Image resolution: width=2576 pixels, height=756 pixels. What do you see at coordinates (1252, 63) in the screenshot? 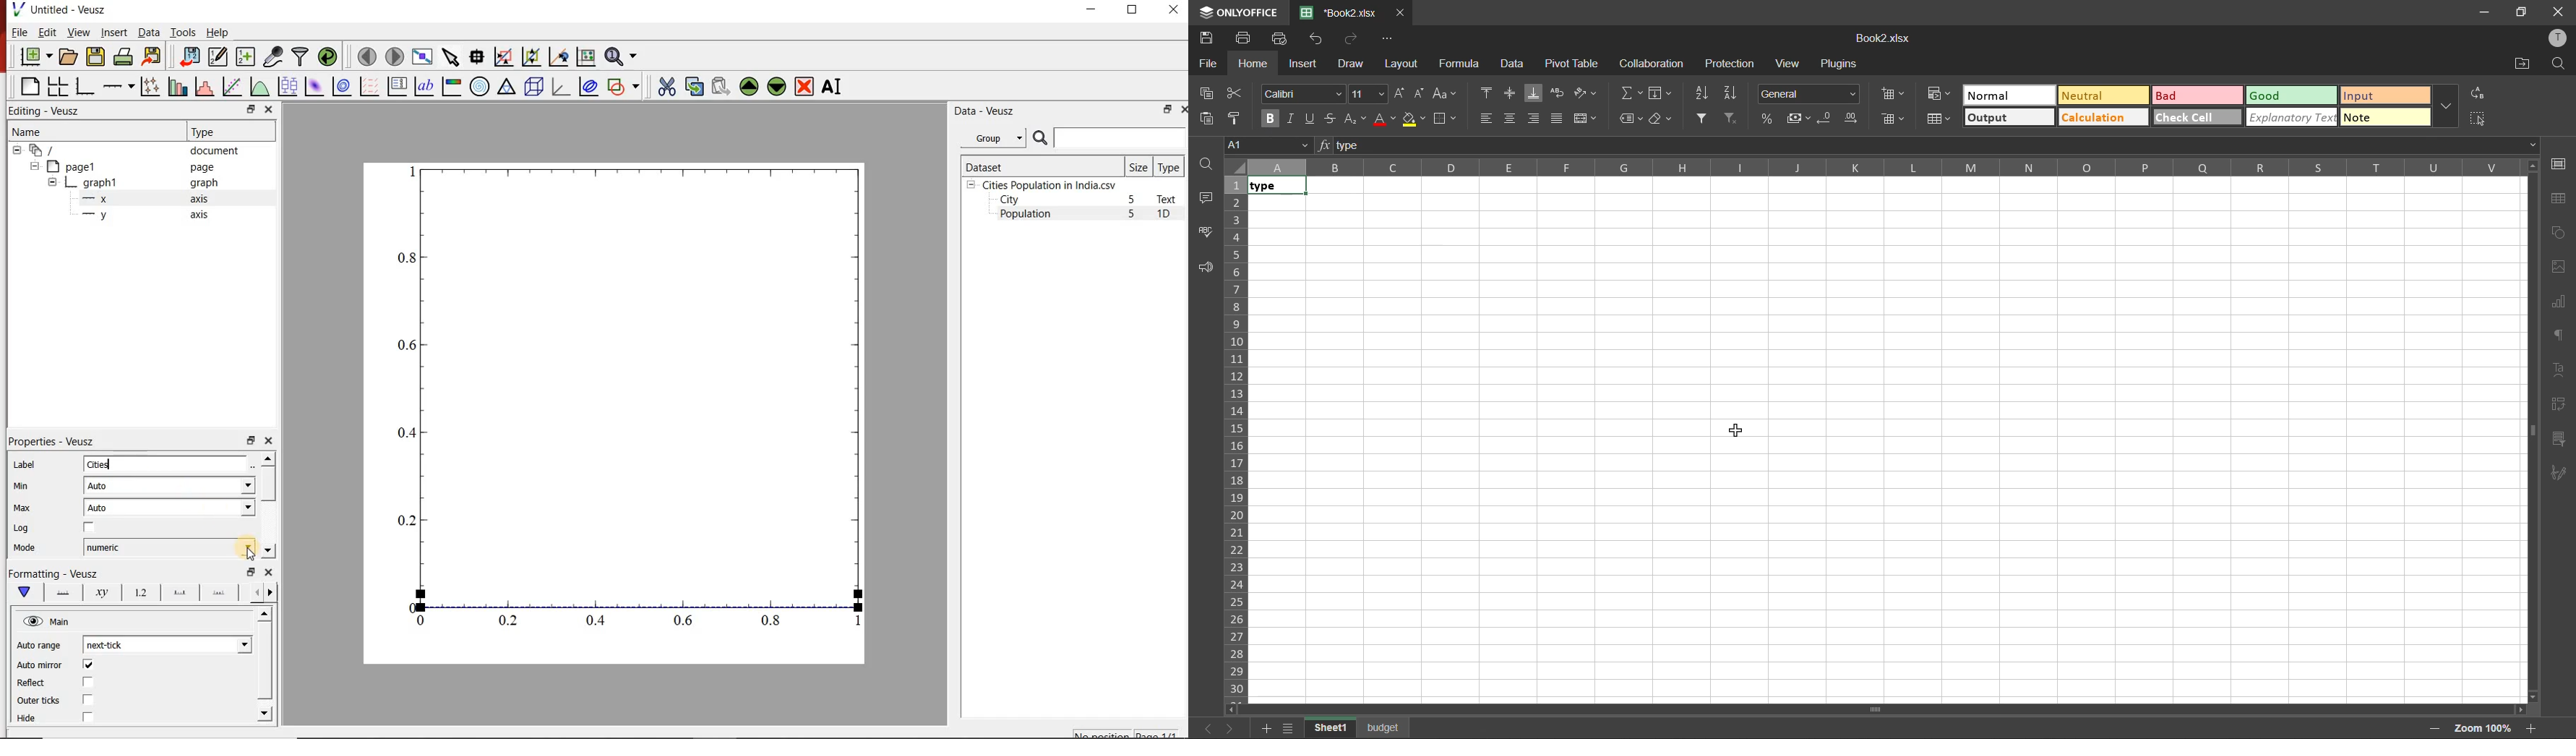
I see `home` at bounding box center [1252, 63].